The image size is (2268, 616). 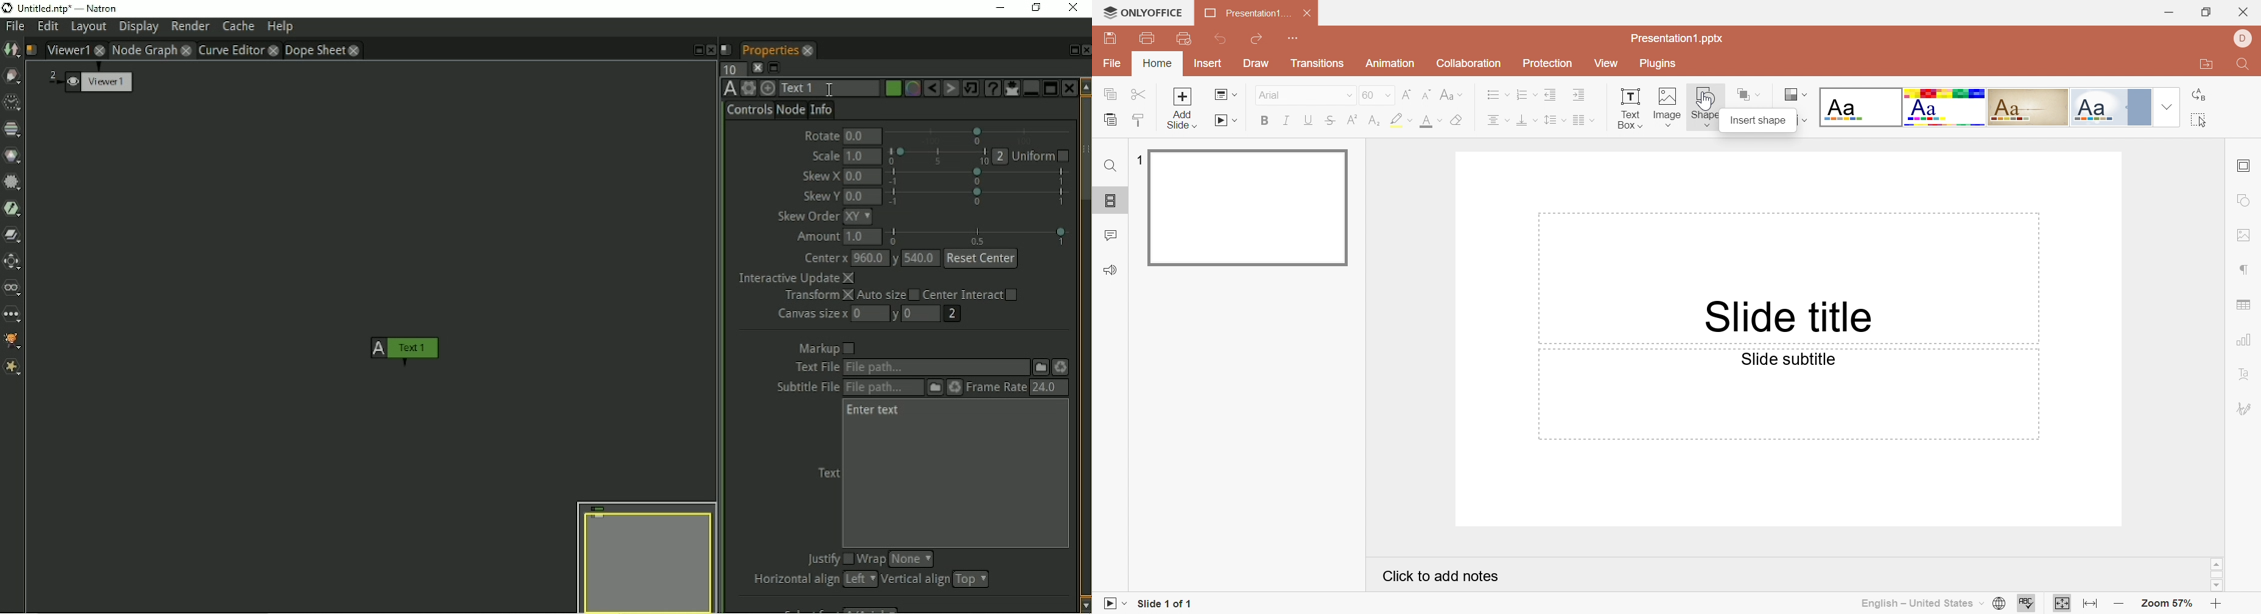 What do you see at coordinates (1255, 40) in the screenshot?
I see `Redo` at bounding box center [1255, 40].